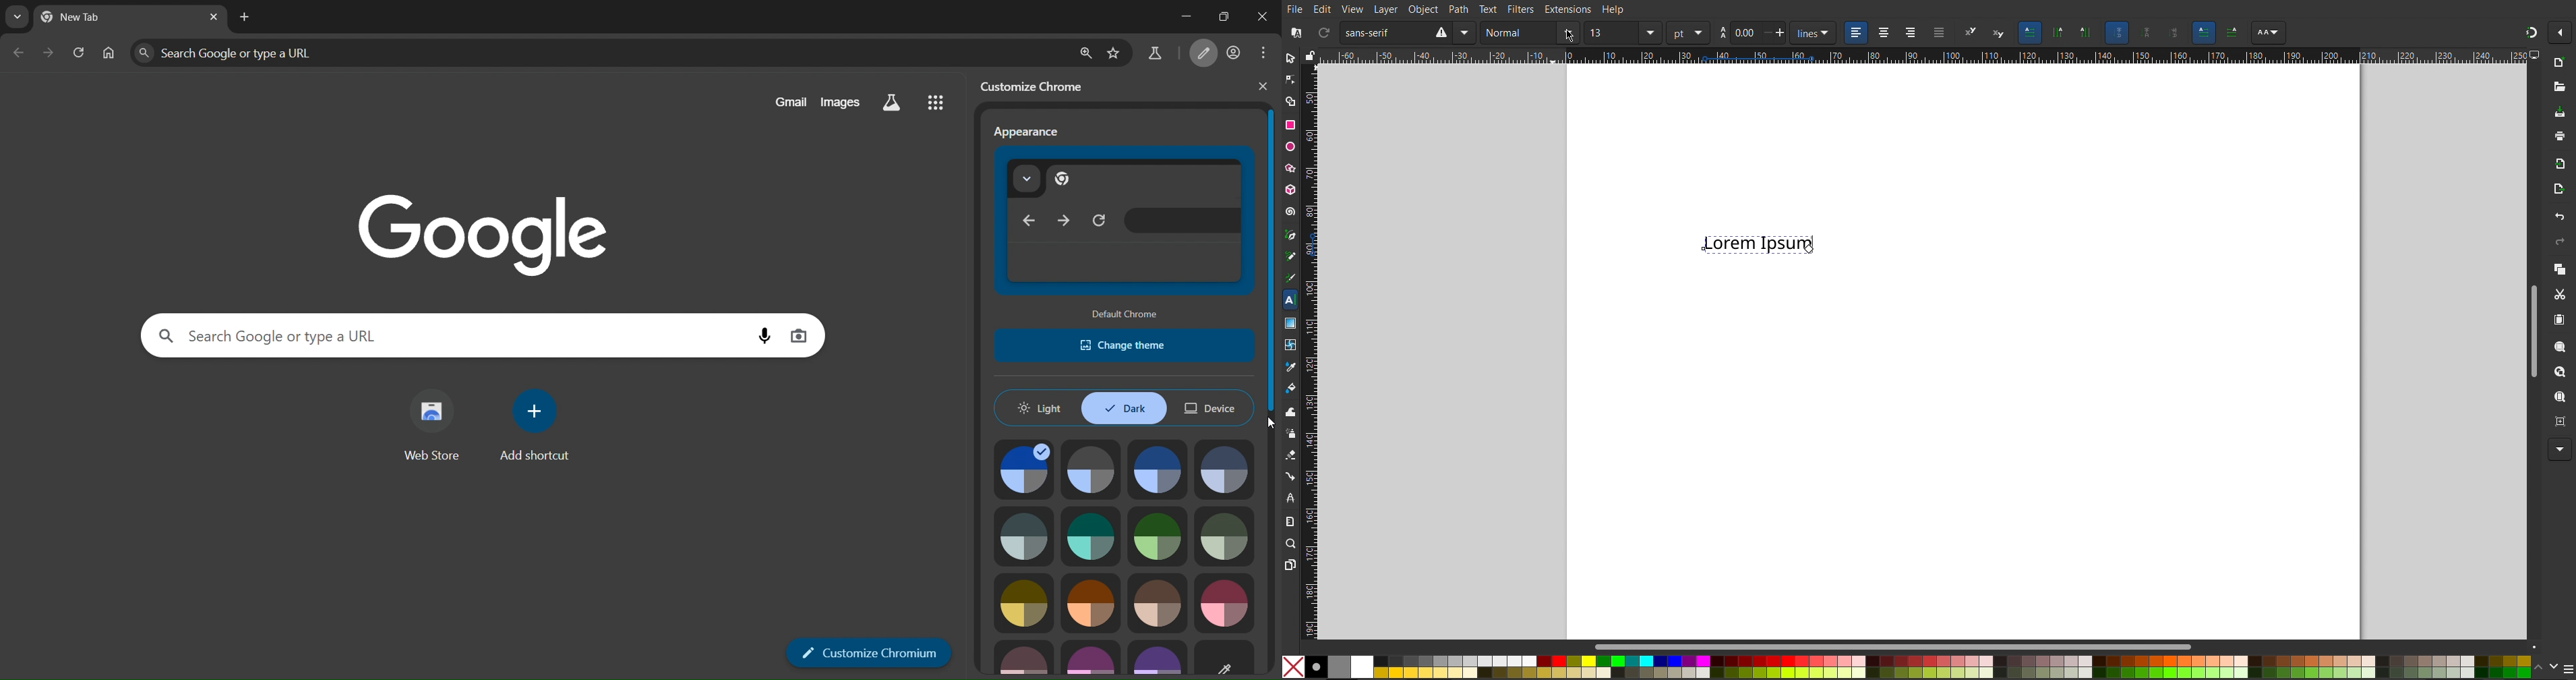 This screenshot has height=700, width=2576. Describe the element at coordinates (1214, 407) in the screenshot. I see `device` at that location.